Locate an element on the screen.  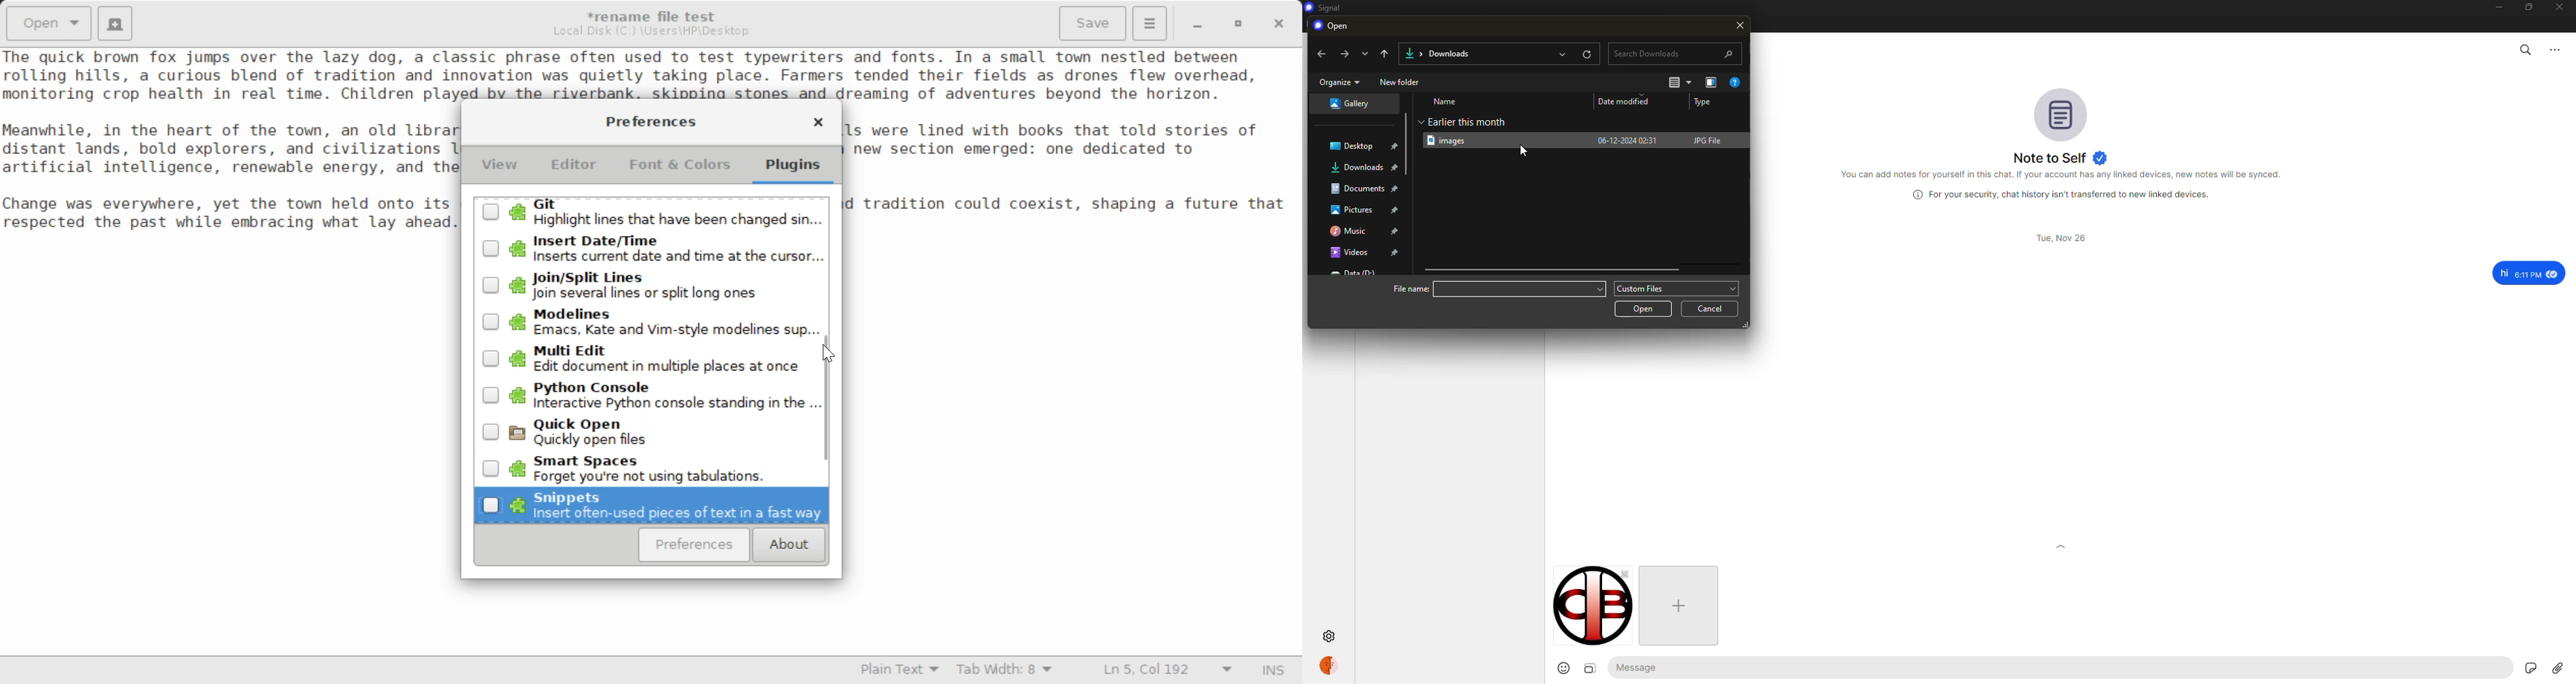
location is located at coordinates (1348, 254).